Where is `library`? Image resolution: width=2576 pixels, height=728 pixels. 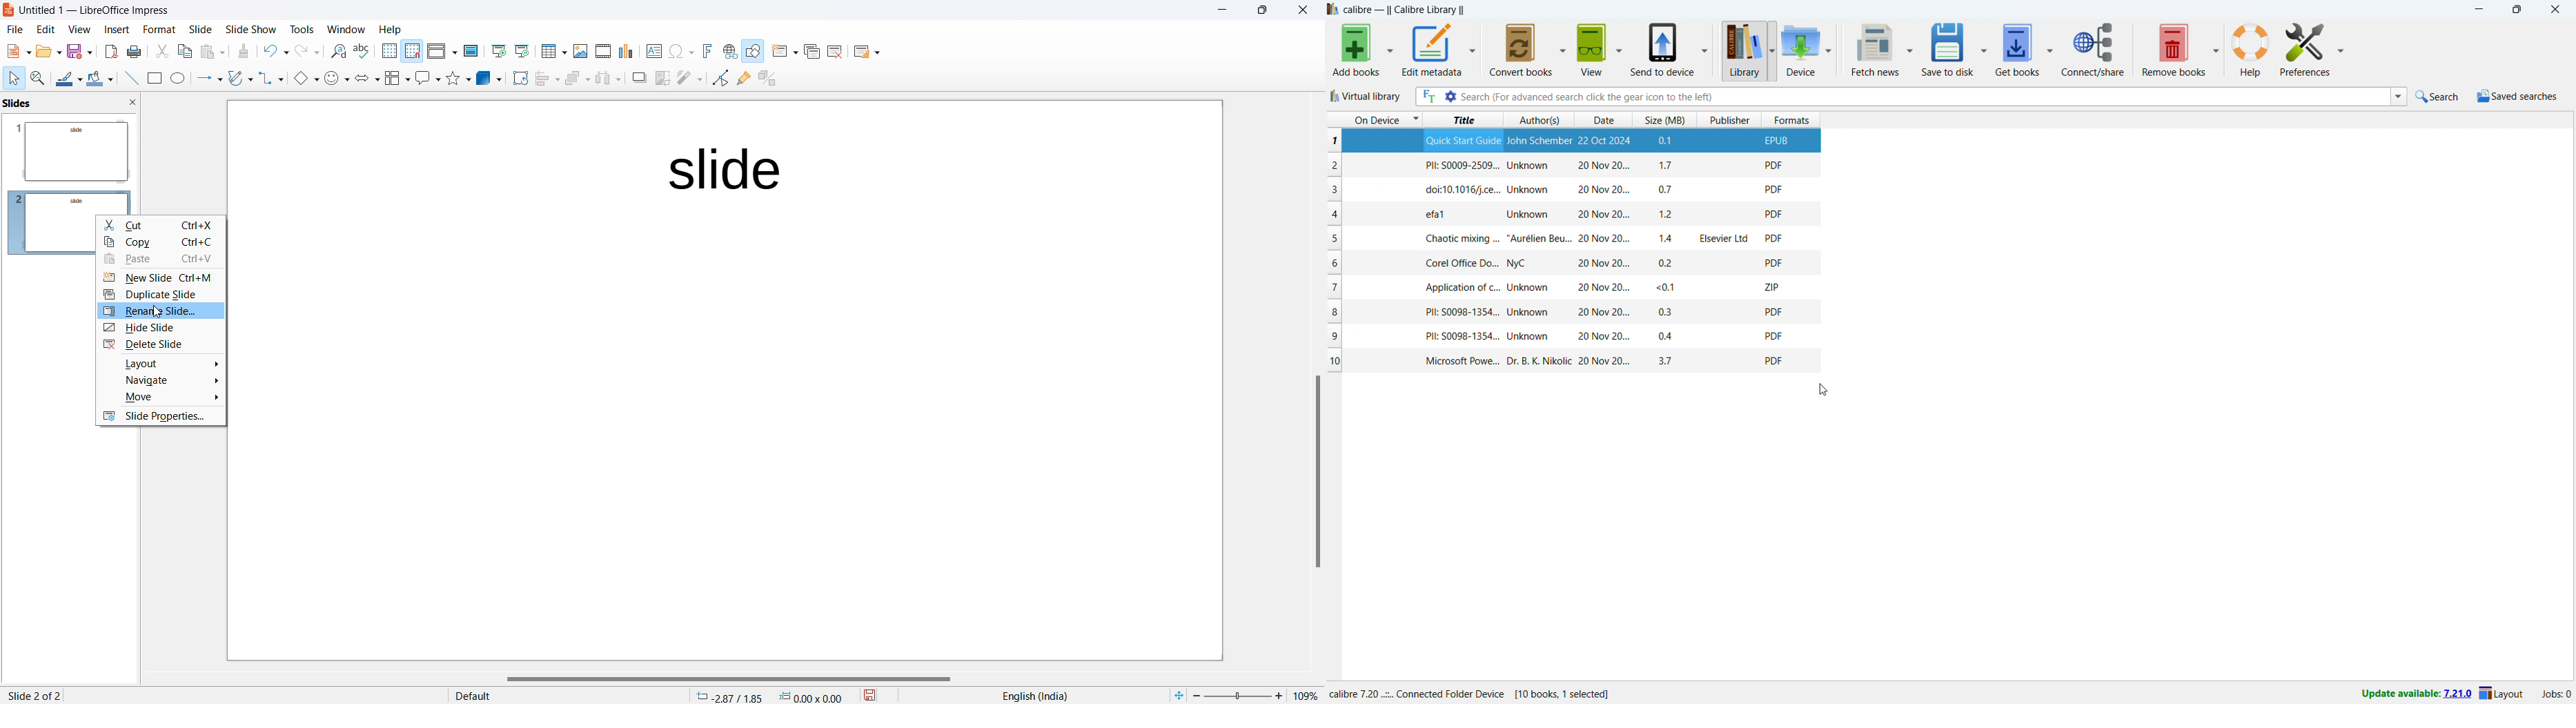
library is located at coordinates (1739, 49).